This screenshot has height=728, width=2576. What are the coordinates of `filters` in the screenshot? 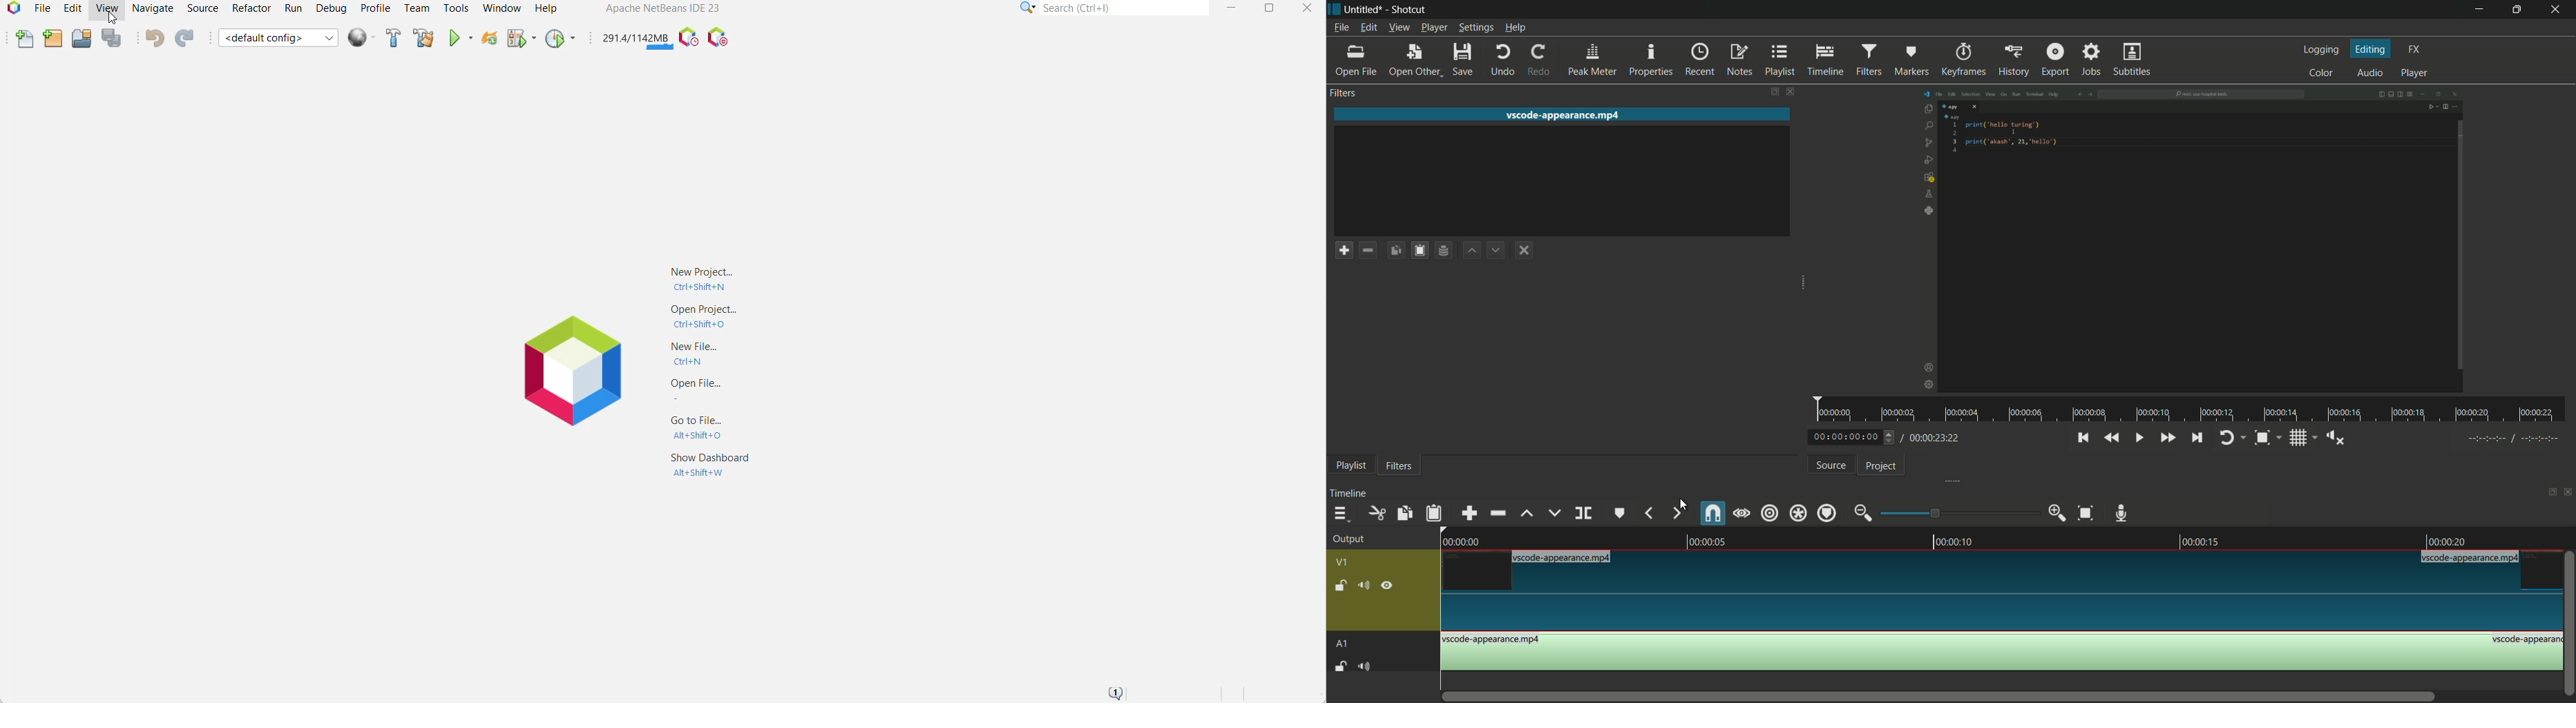 It's located at (1344, 94).